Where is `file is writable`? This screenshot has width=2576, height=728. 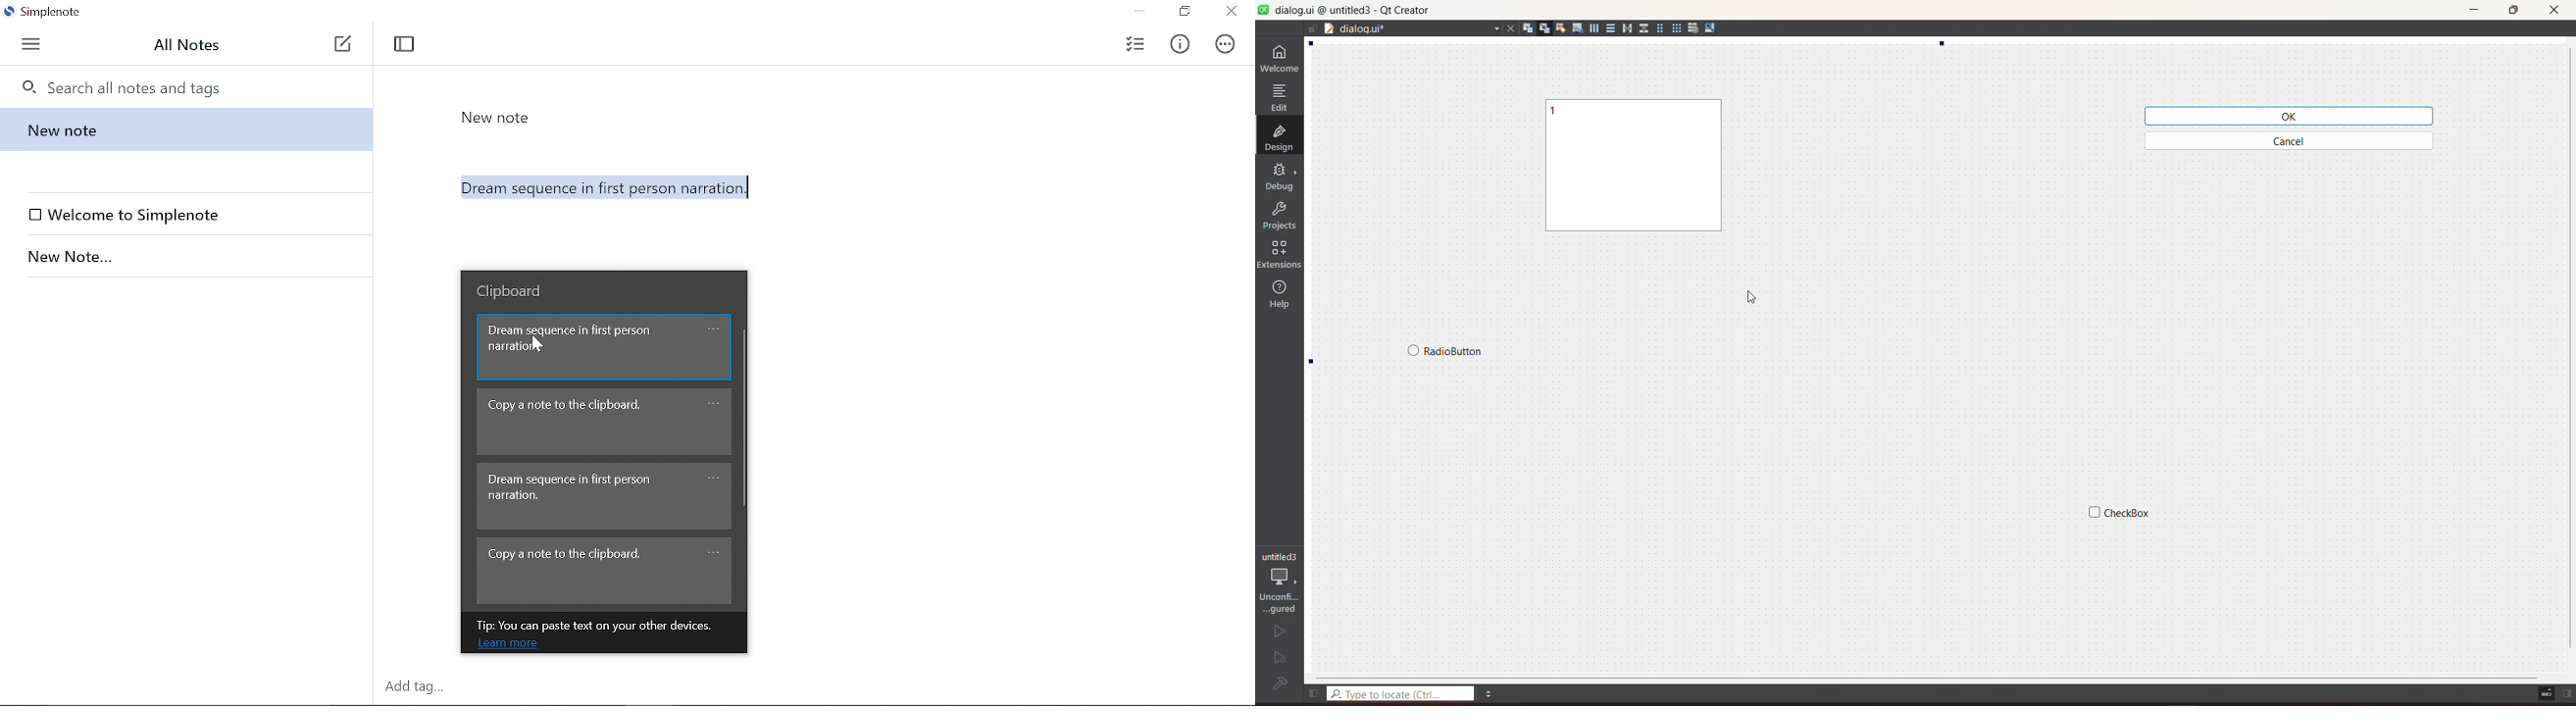 file is writable is located at coordinates (1312, 30).